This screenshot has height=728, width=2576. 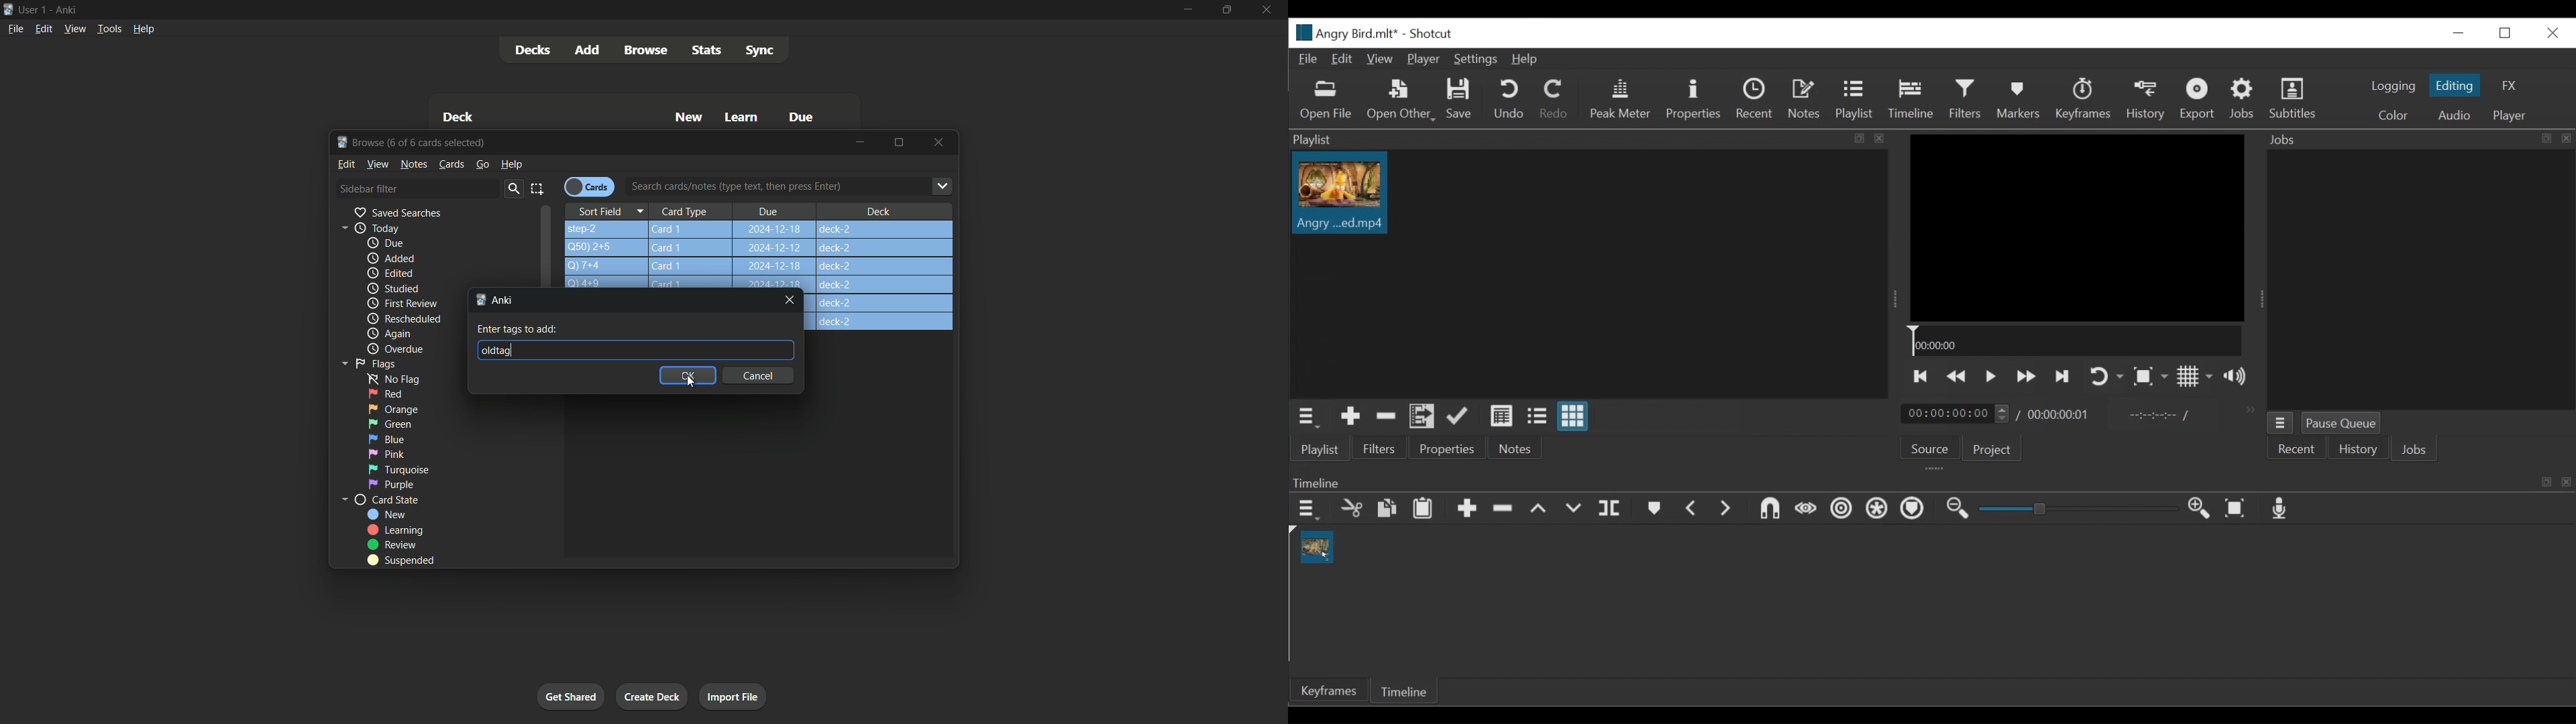 What do you see at coordinates (2198, 100) in the screenshot?
I see `Export` at bounding box center [2198, 100].